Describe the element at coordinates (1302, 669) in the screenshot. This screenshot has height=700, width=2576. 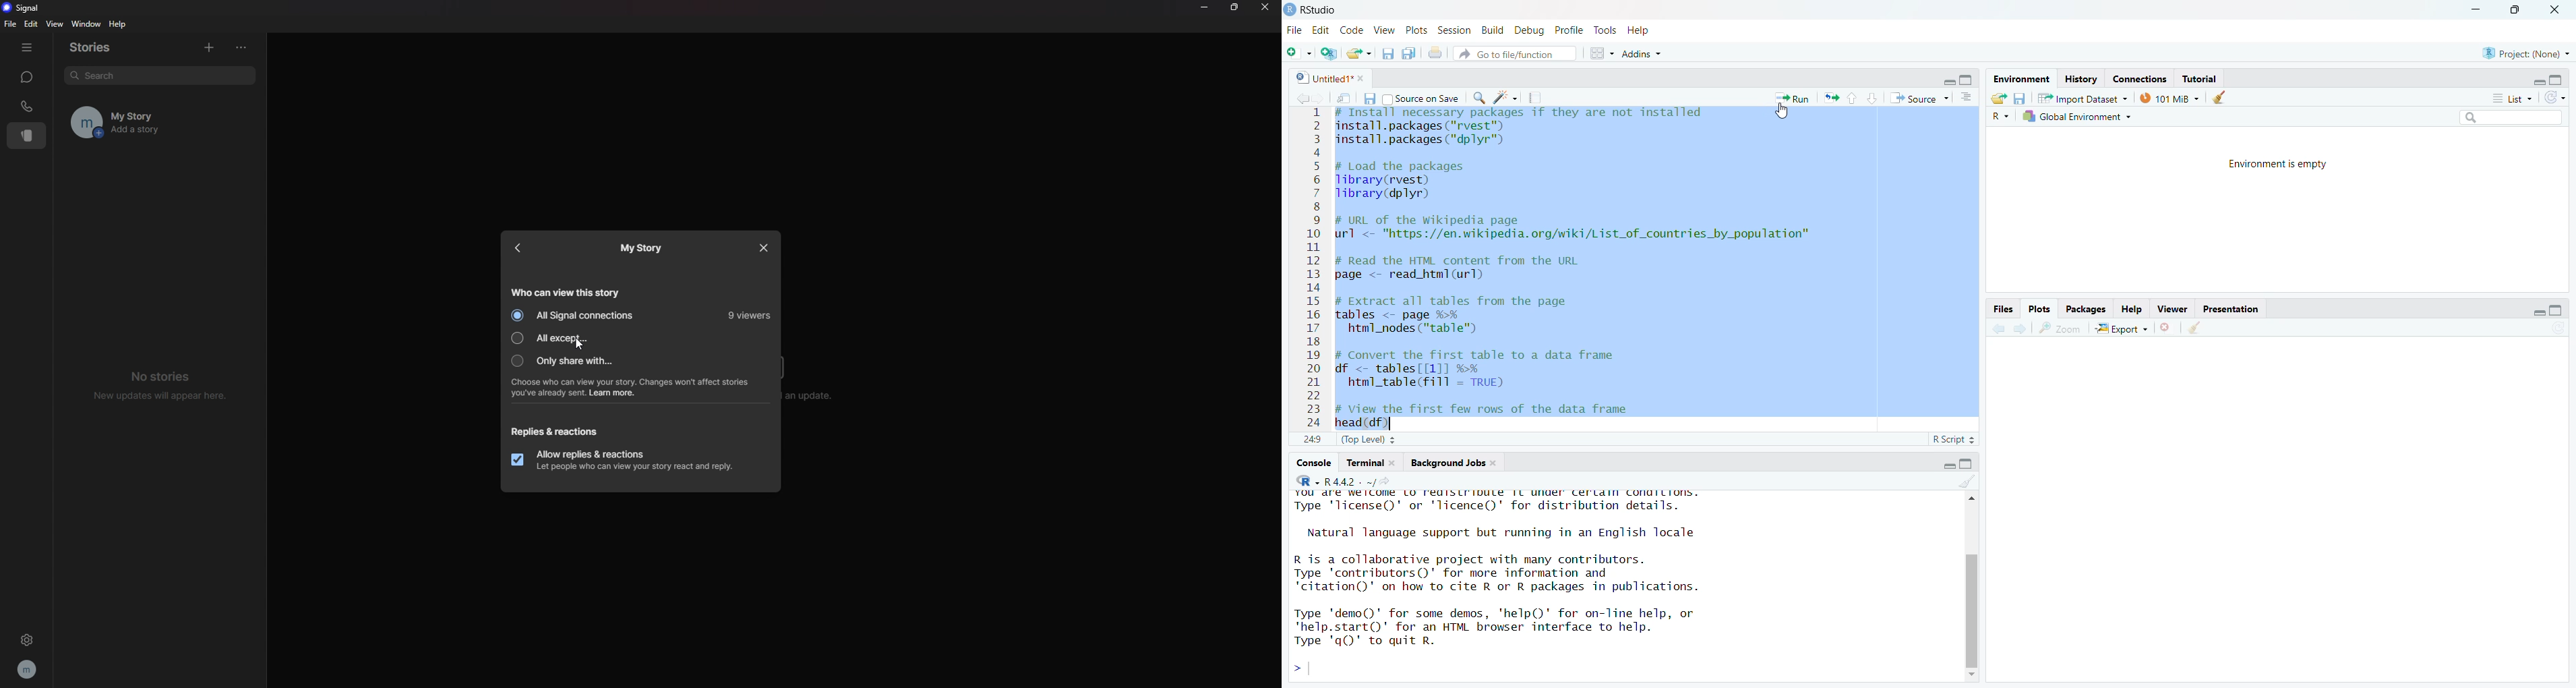
I see `start typing` at that location.